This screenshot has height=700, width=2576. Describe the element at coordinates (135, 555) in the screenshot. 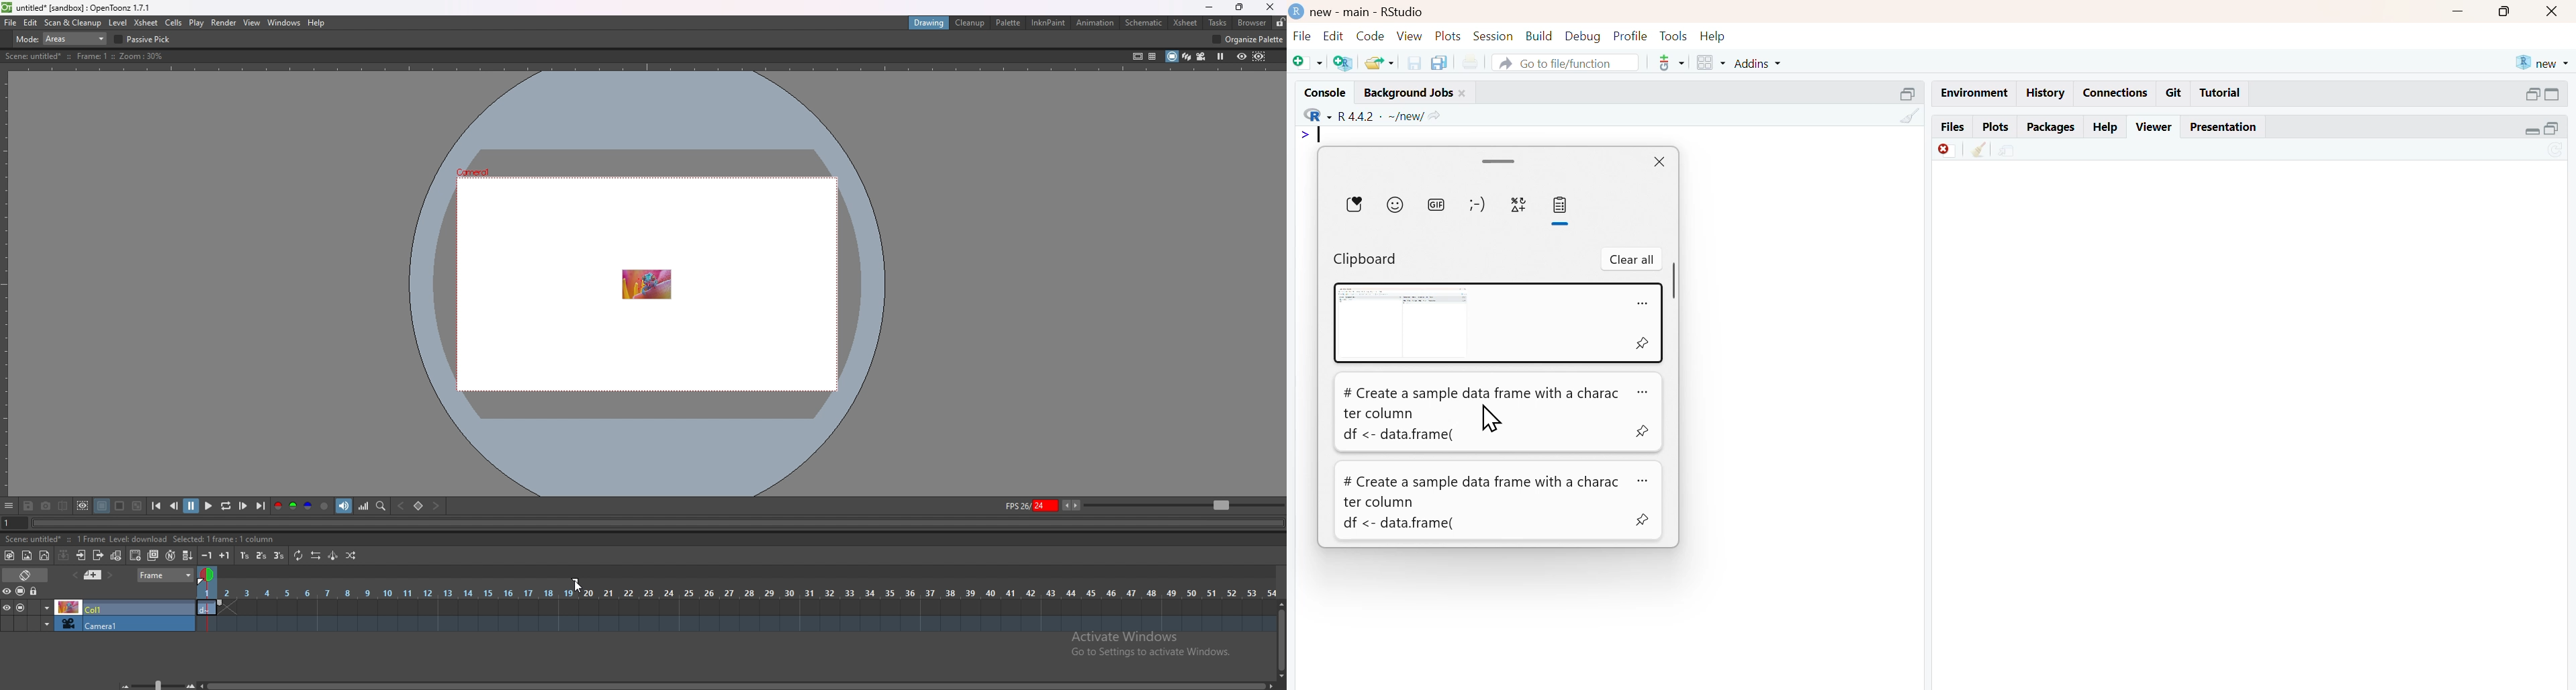

I see `create blank drawing` at that location.